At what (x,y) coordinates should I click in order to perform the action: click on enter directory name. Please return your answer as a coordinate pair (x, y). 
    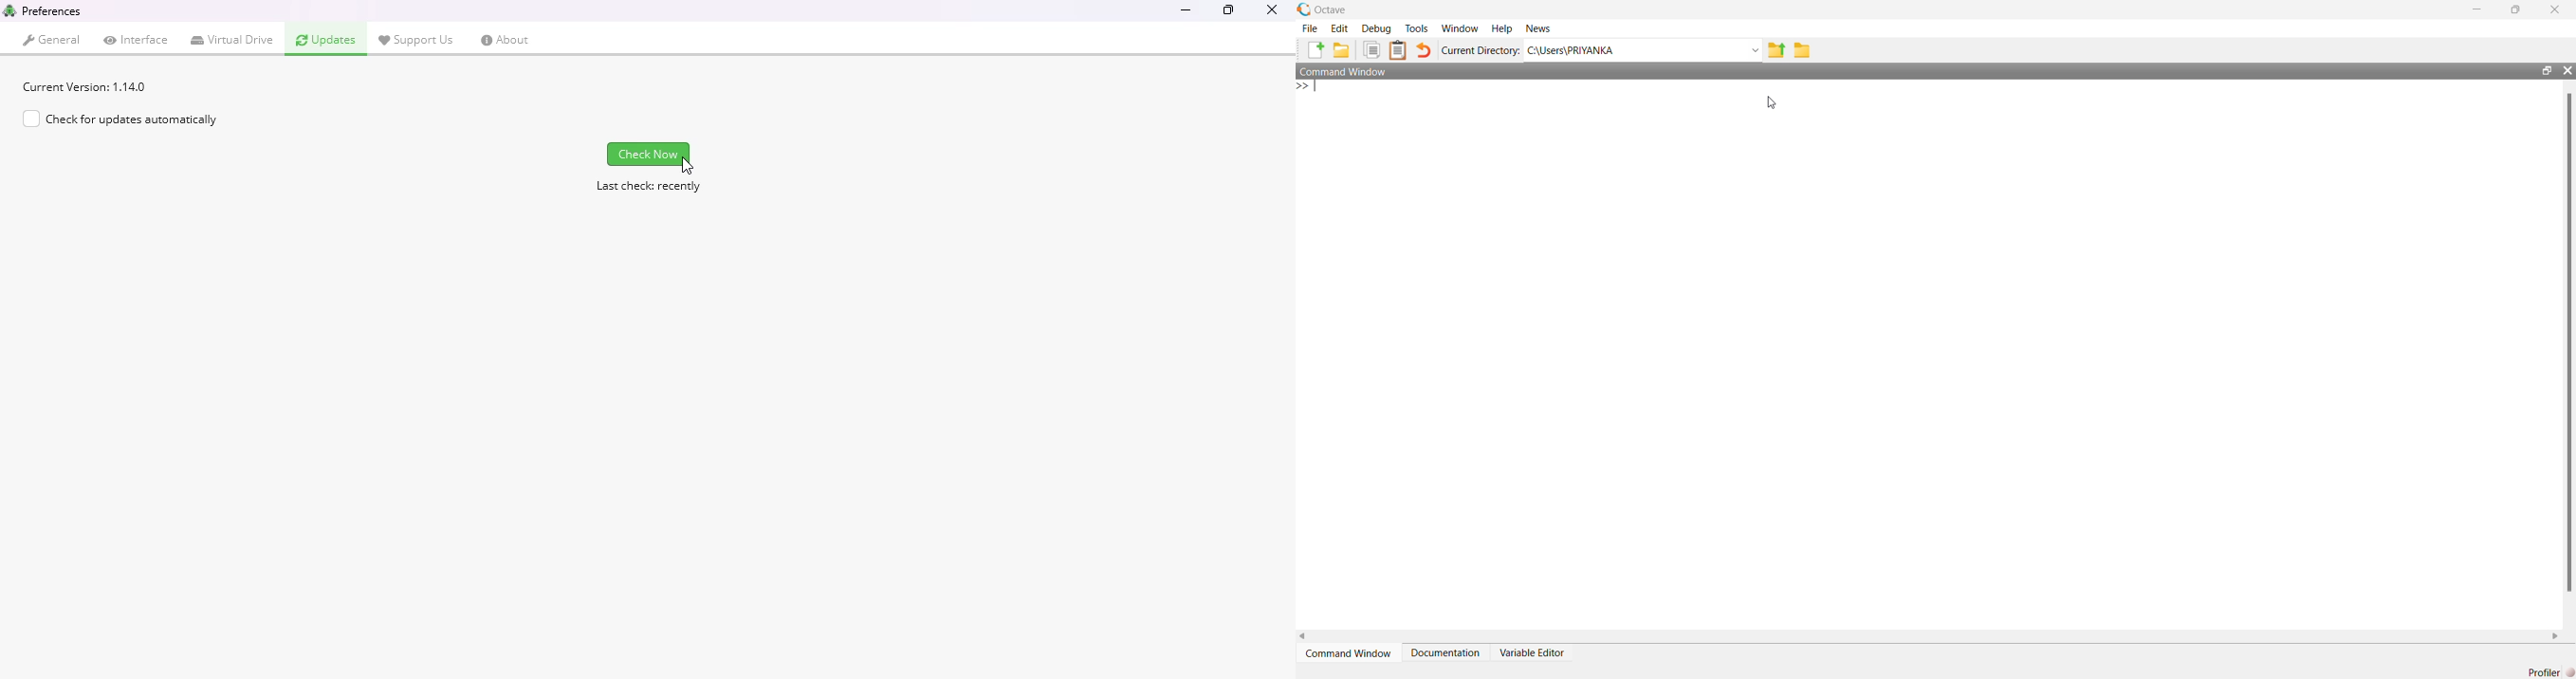
    Looking at the image, I should click on (1643, 51).